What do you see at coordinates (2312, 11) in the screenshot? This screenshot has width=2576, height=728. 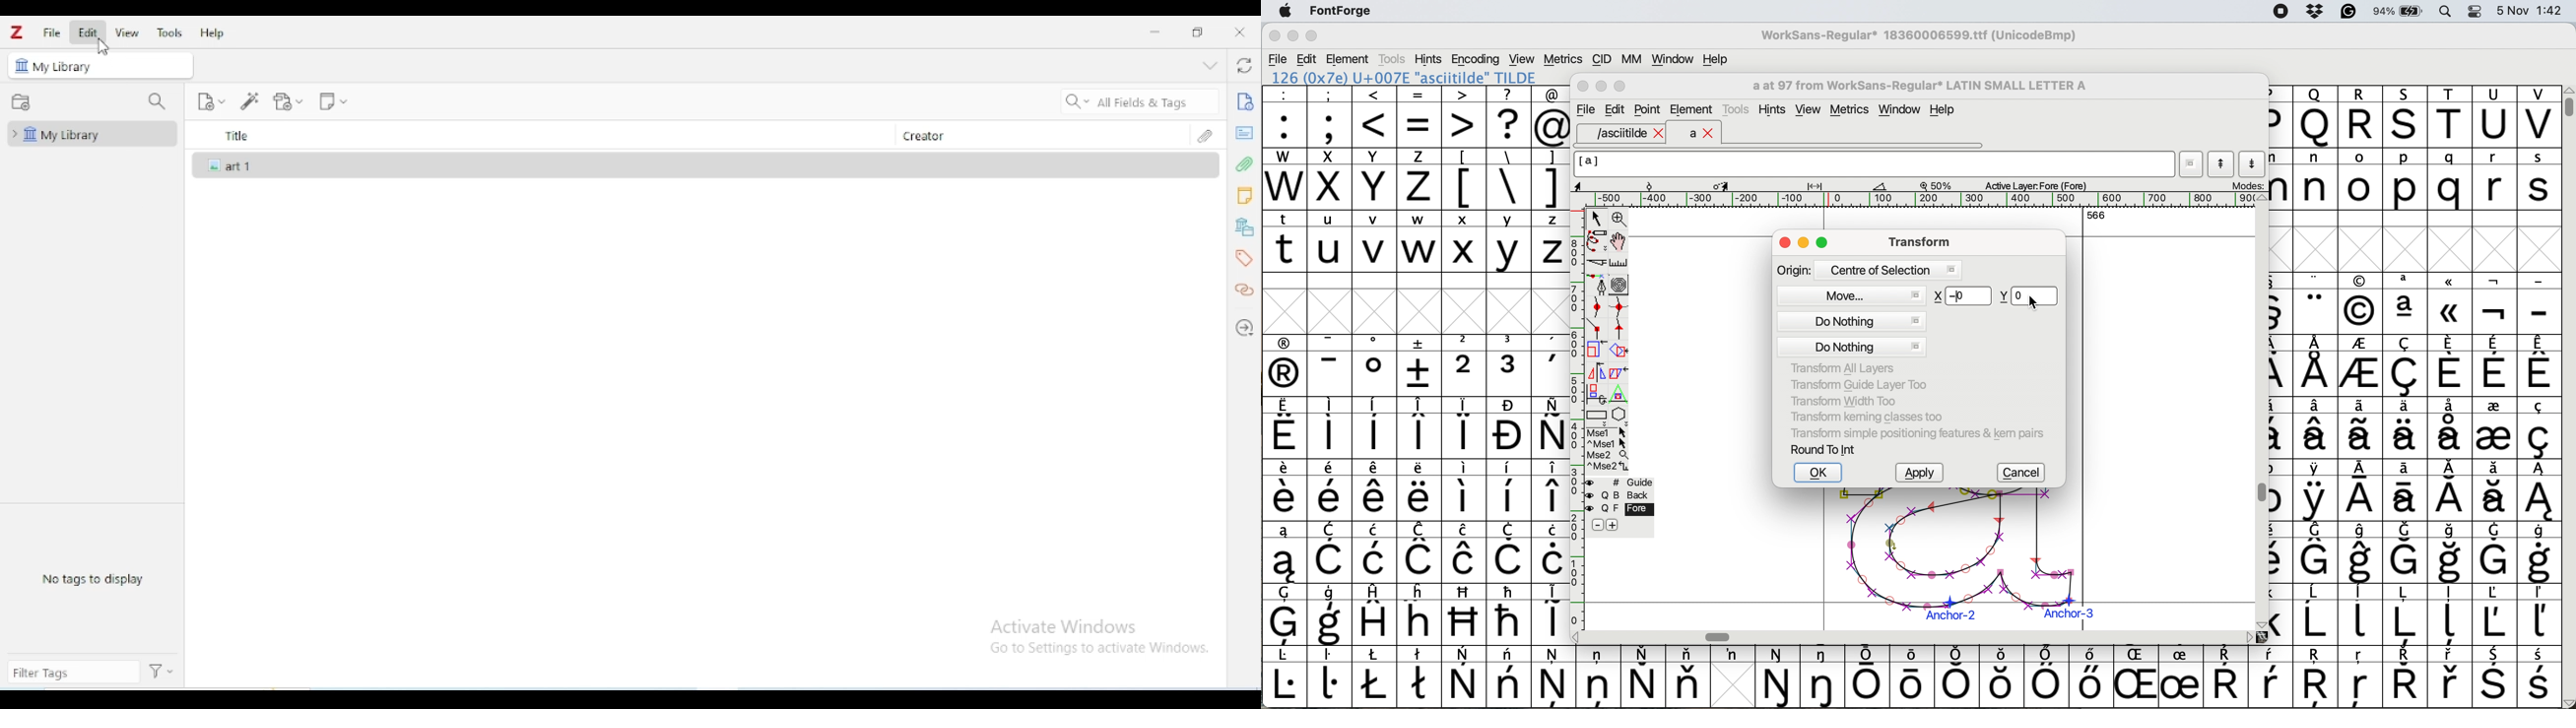 I see `dropbox` at bounding box center [2312, 11].